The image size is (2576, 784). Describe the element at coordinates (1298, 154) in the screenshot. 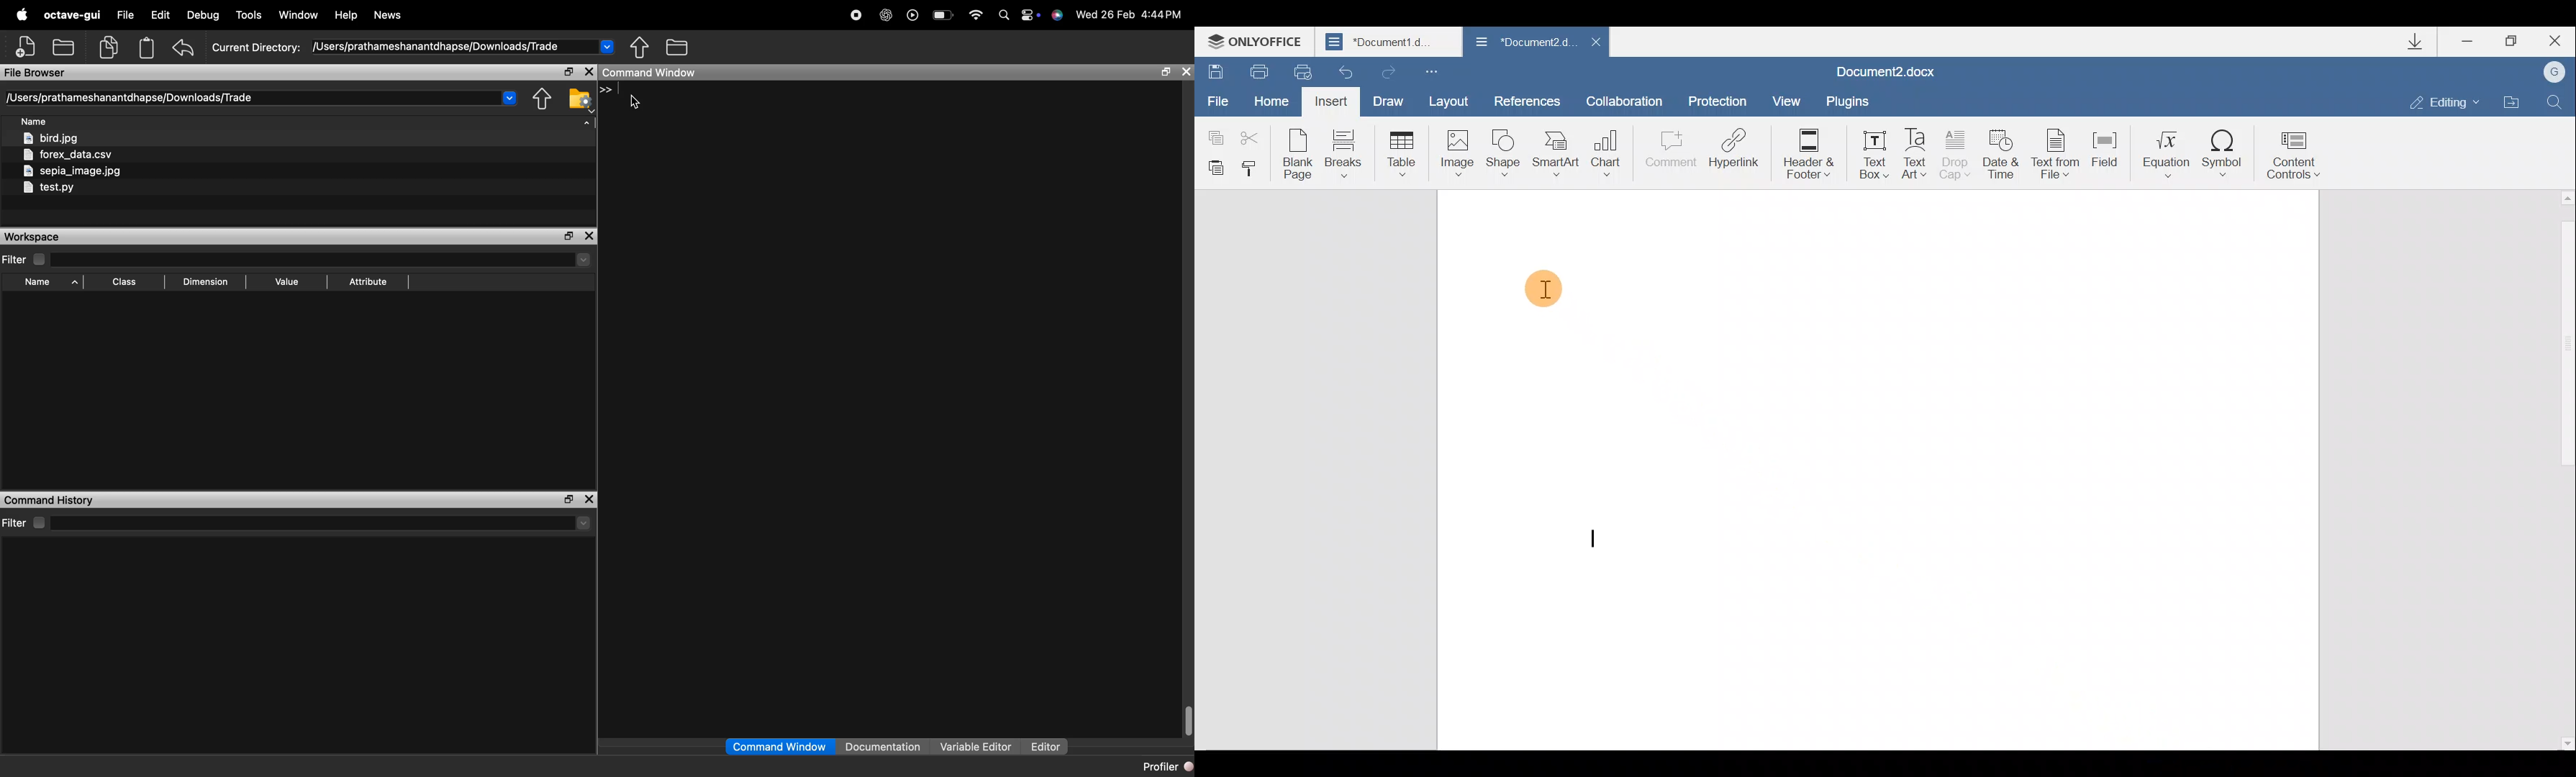

I see ` Blank page` at that location.